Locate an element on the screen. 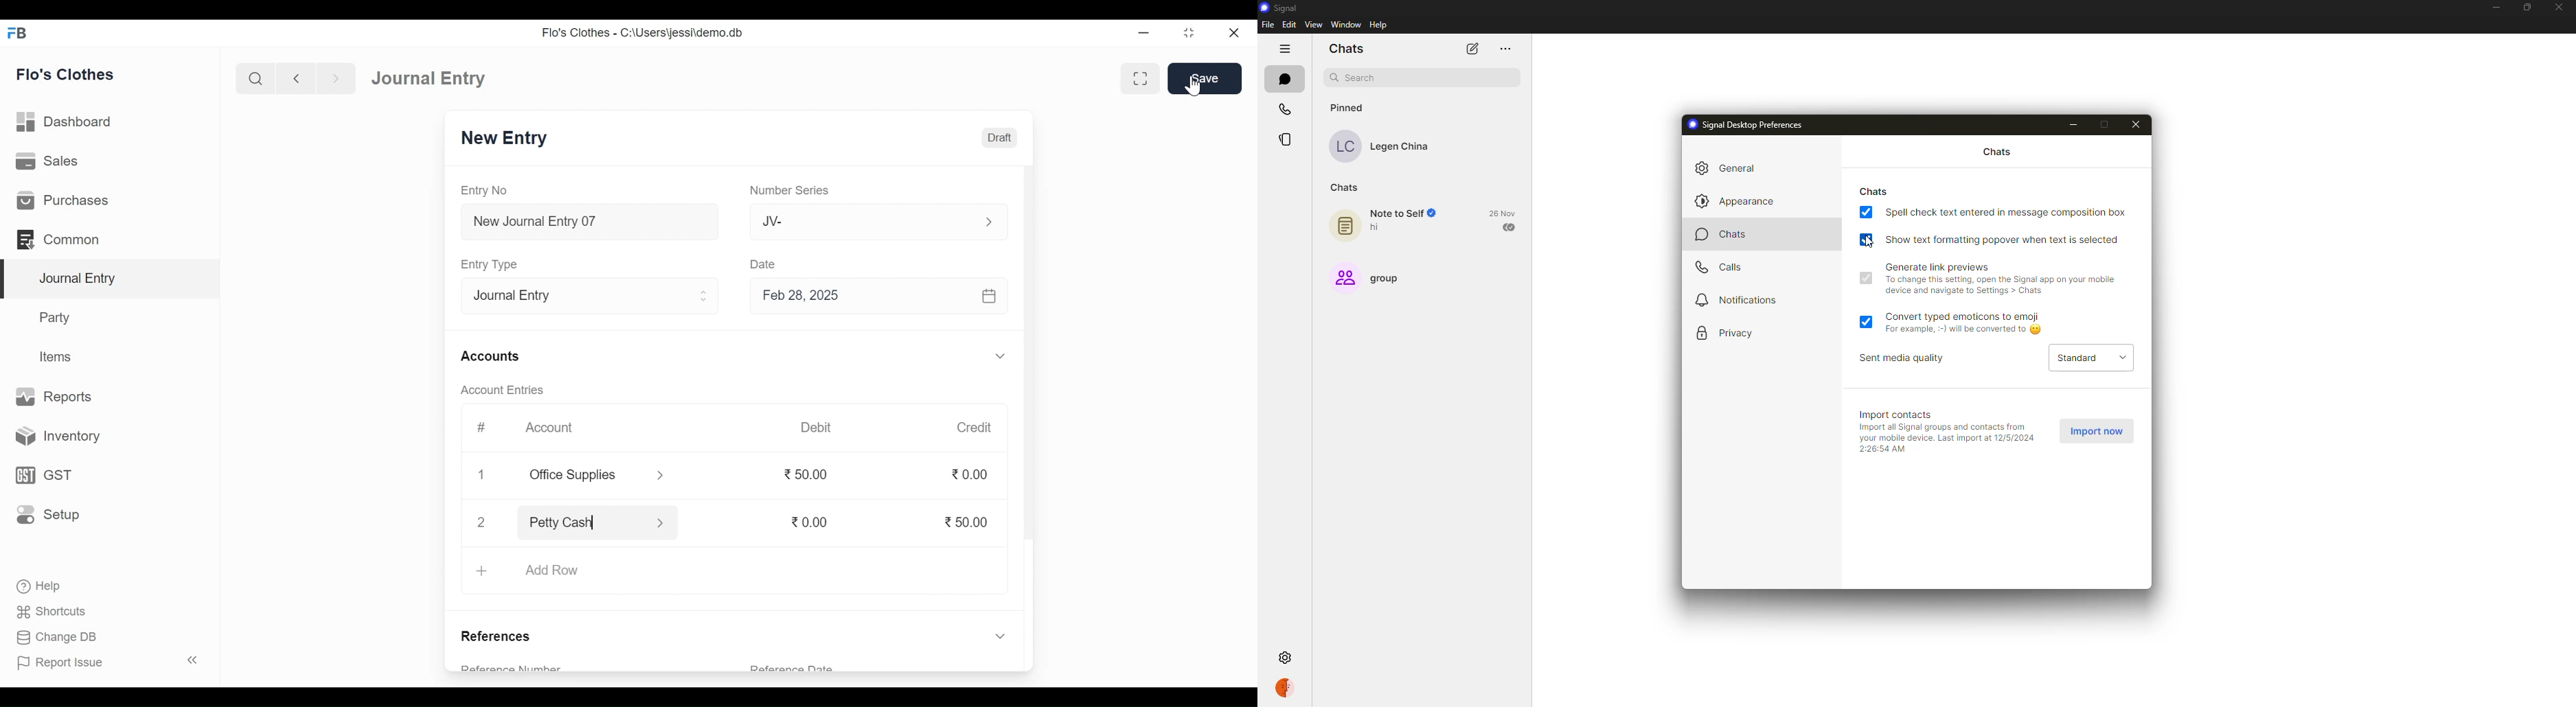 The image size is (2576, 728). 1 is located at coordinates (481, 472).